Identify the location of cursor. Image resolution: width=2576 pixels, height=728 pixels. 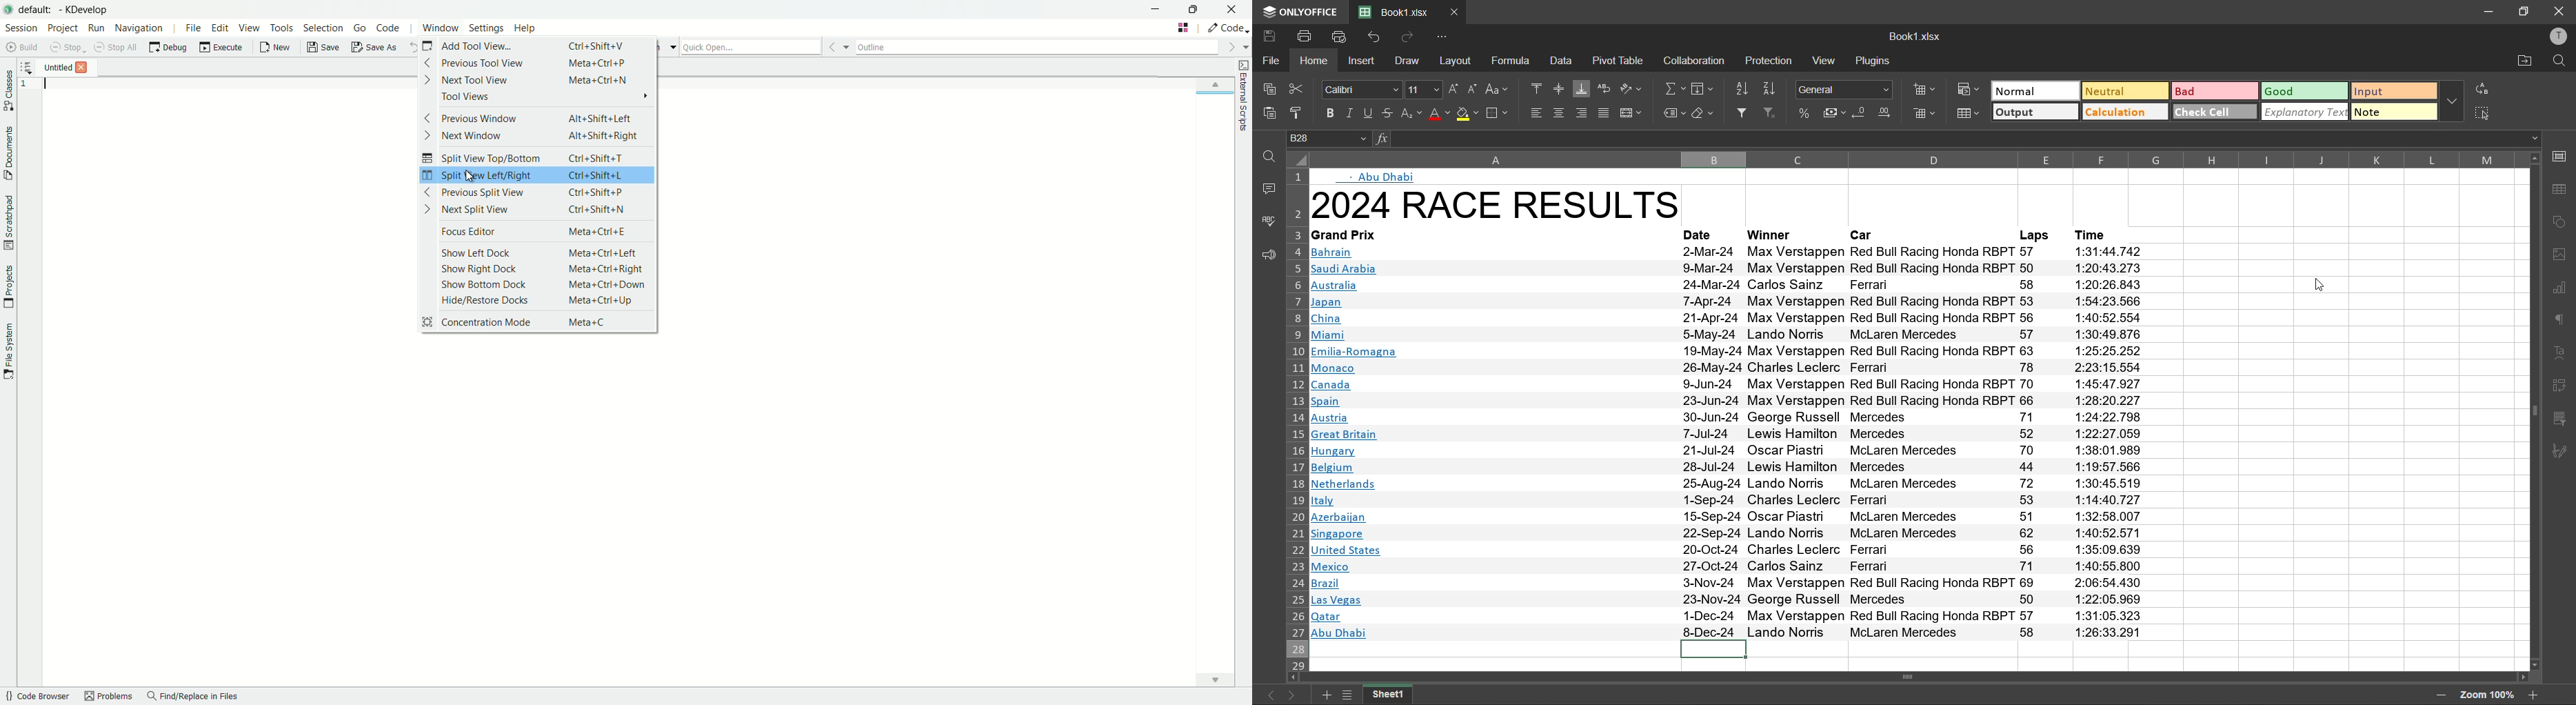
(471, 179).